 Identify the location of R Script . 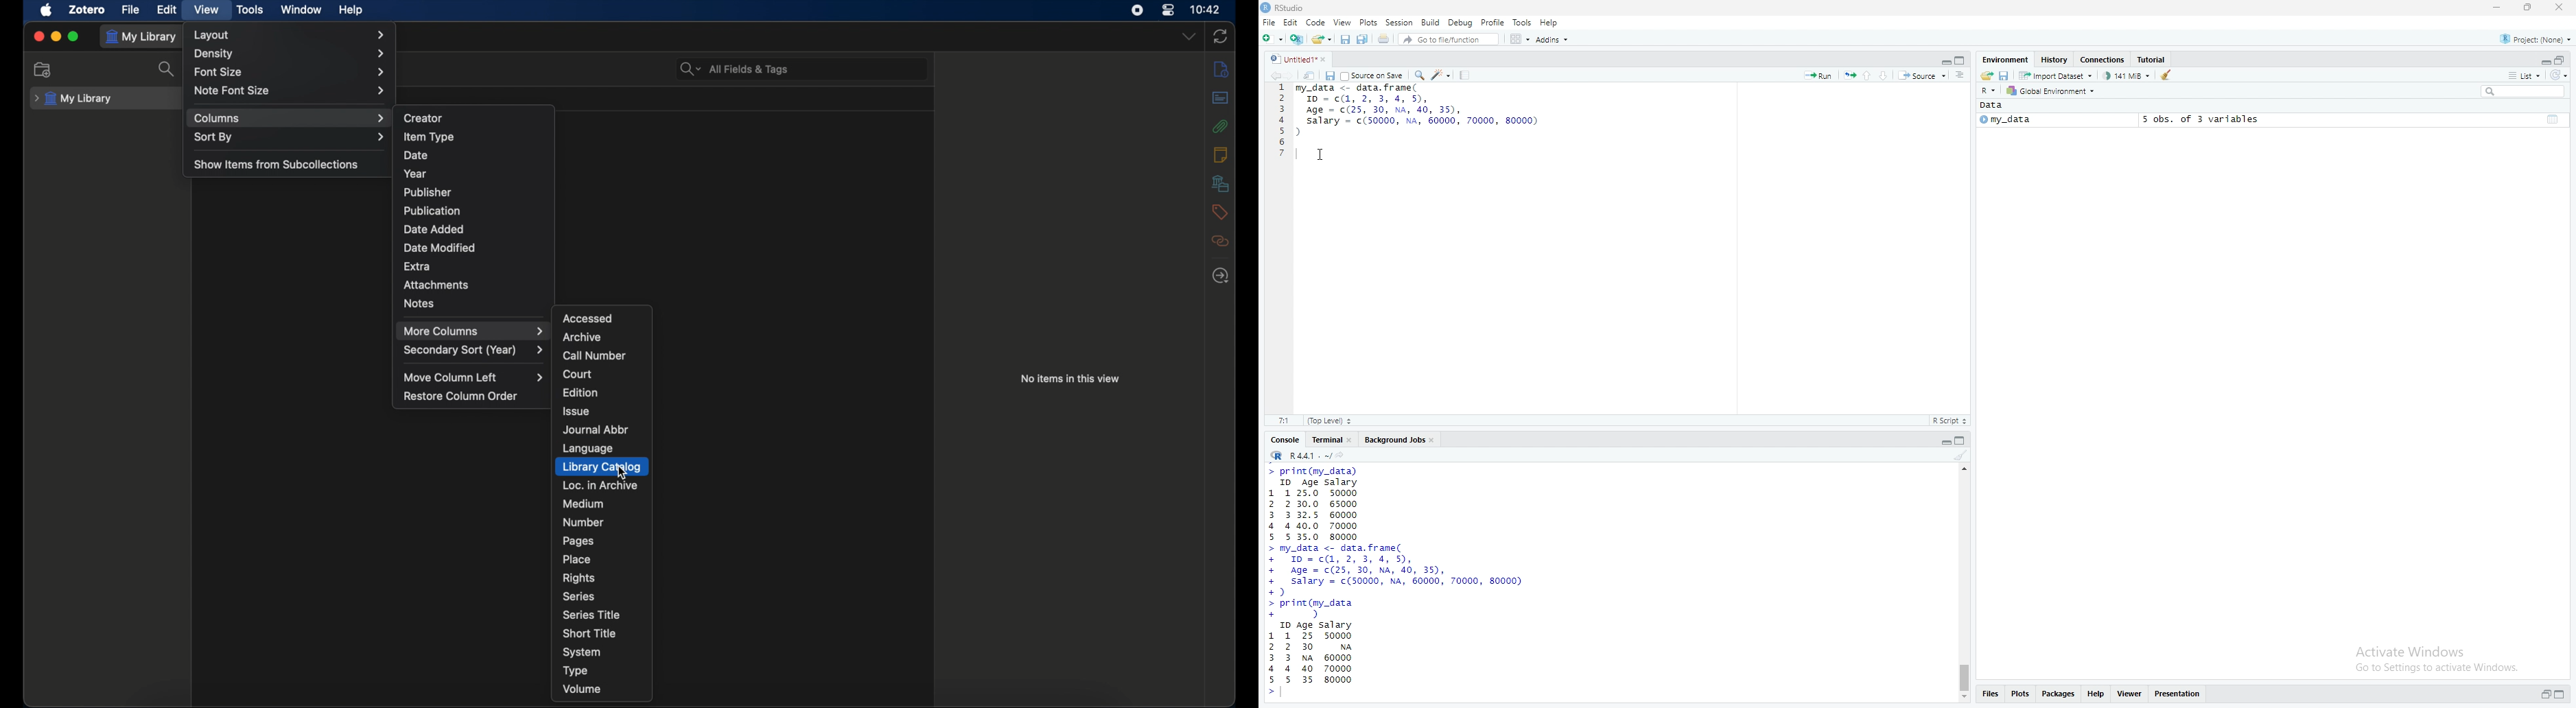
(1949, 421).